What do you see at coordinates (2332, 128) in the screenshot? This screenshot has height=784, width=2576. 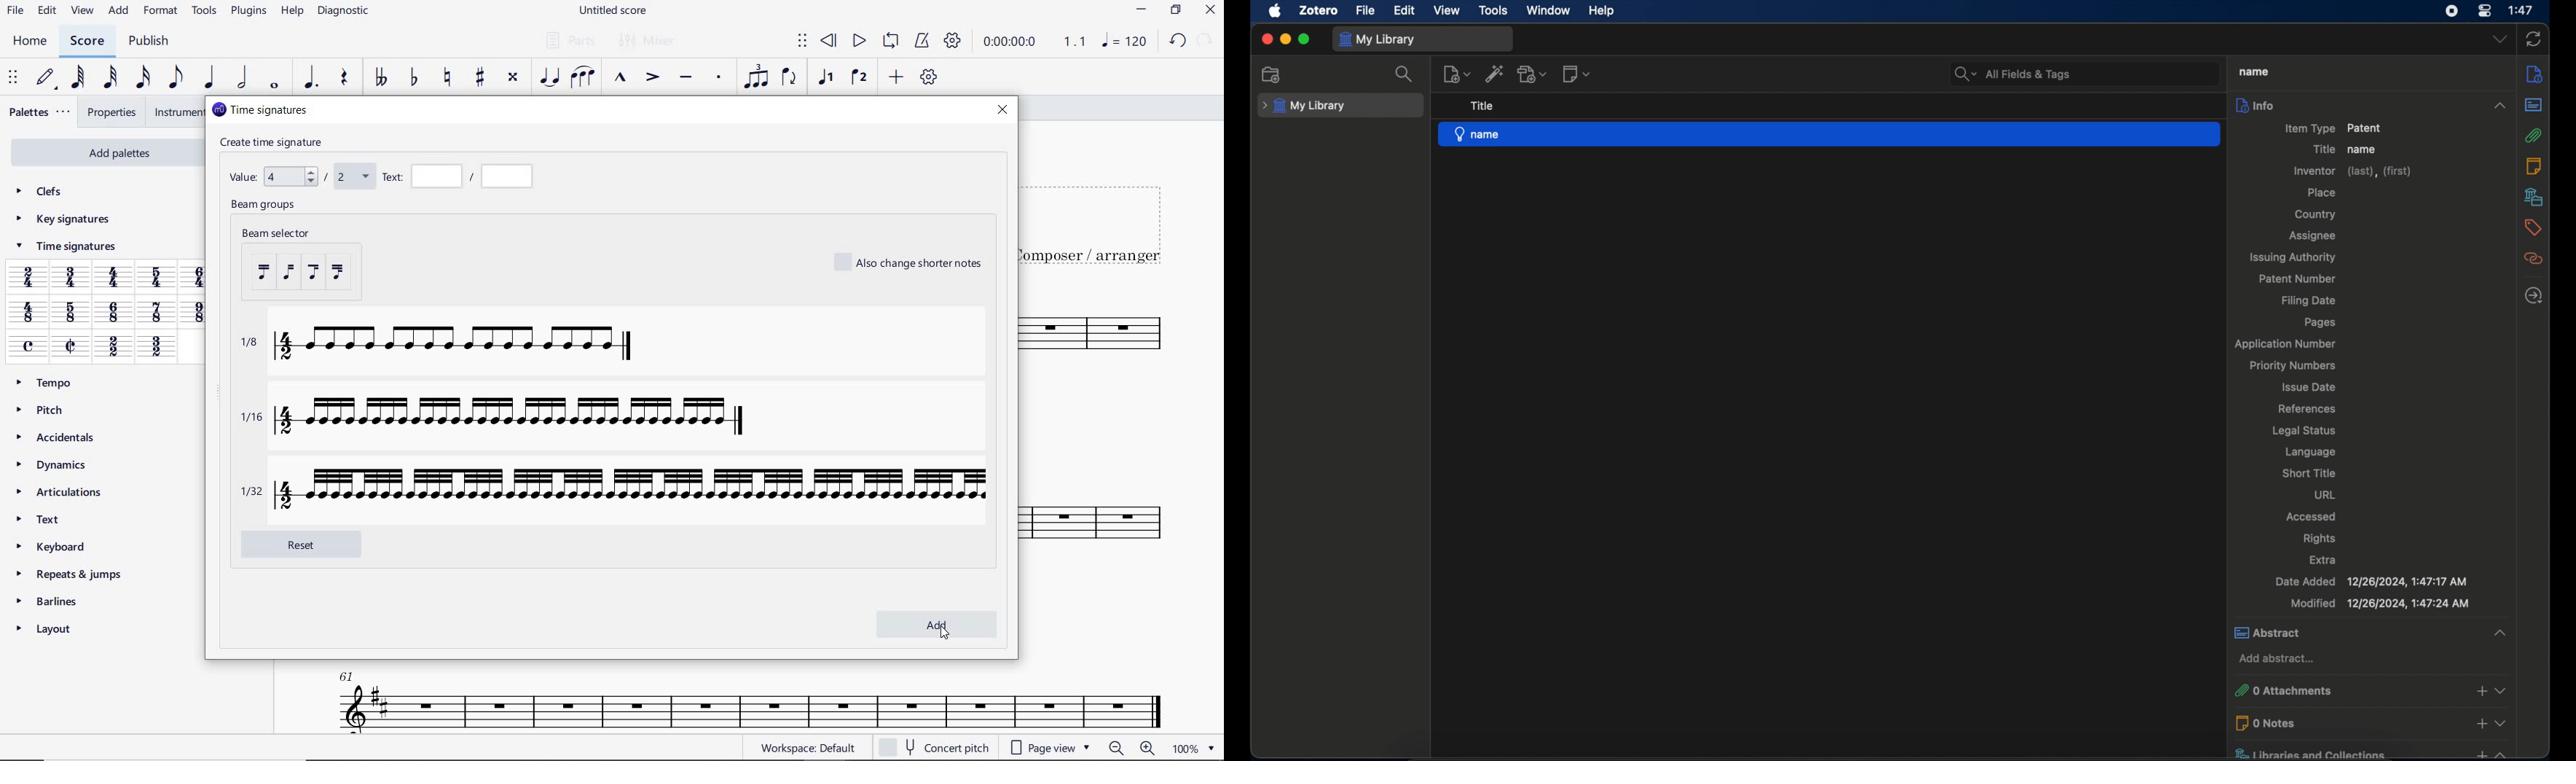 I see `item type patient` at bounding box center [2332, 128].